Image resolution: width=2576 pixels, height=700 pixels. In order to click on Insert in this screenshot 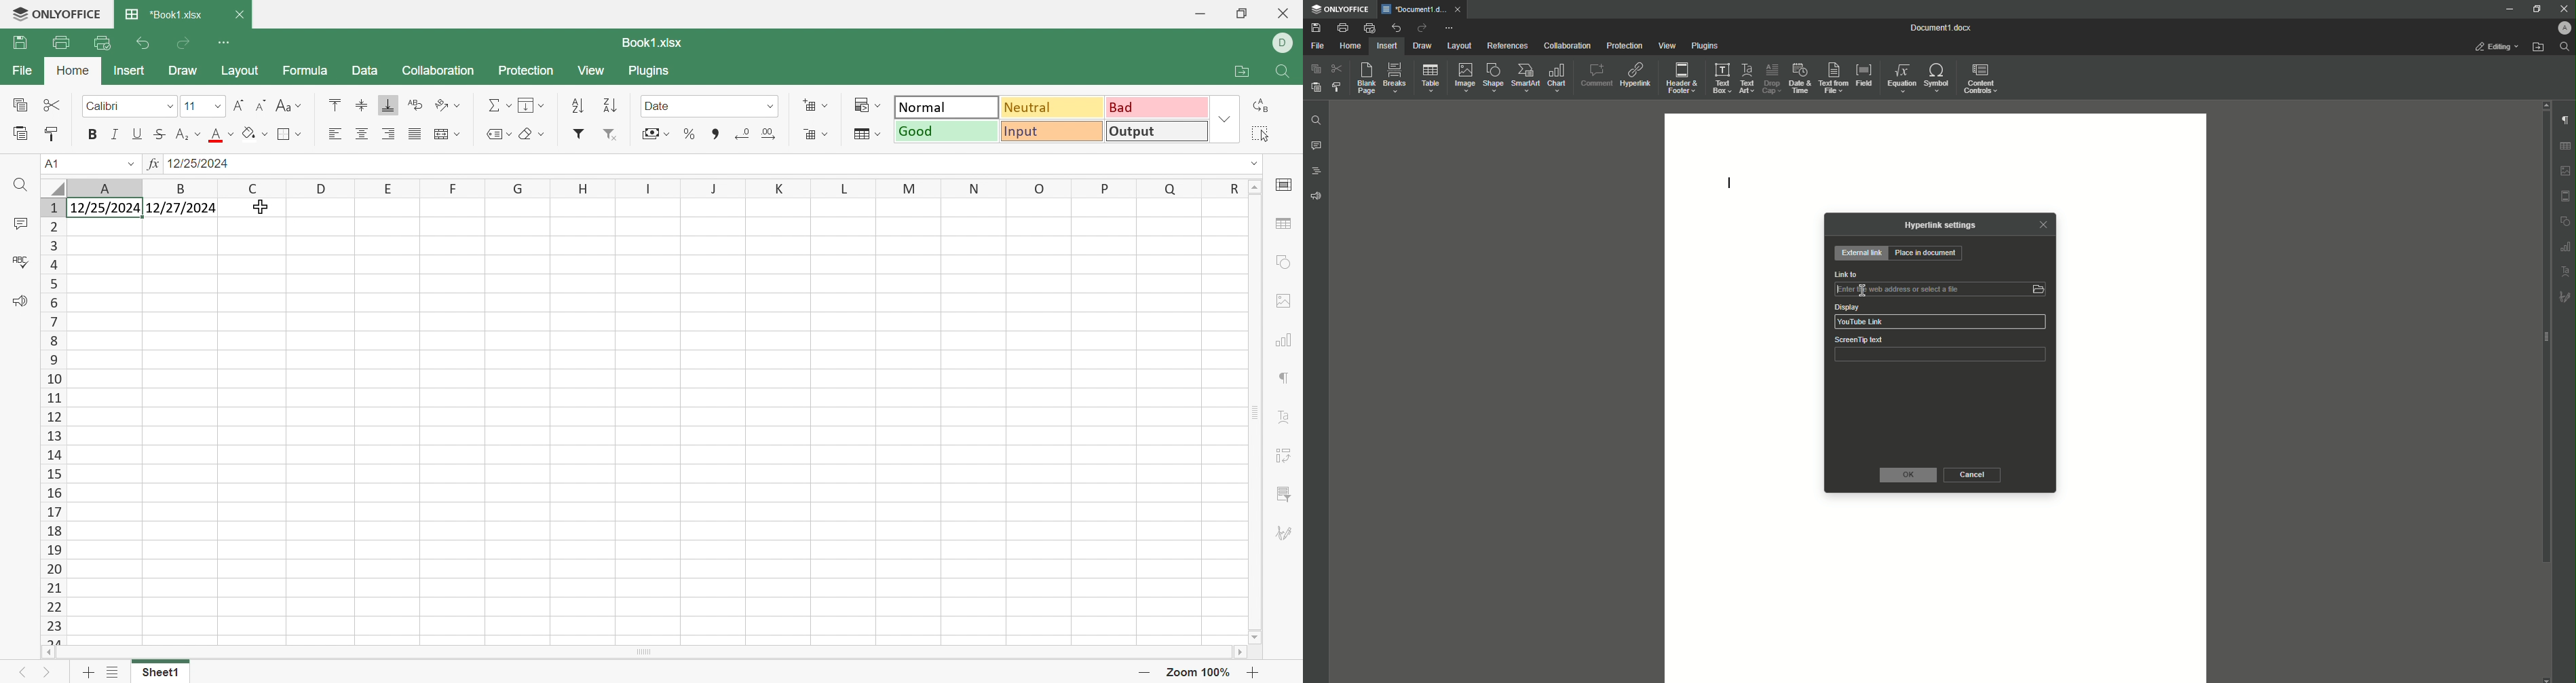, I will do `click(129, 71)`.